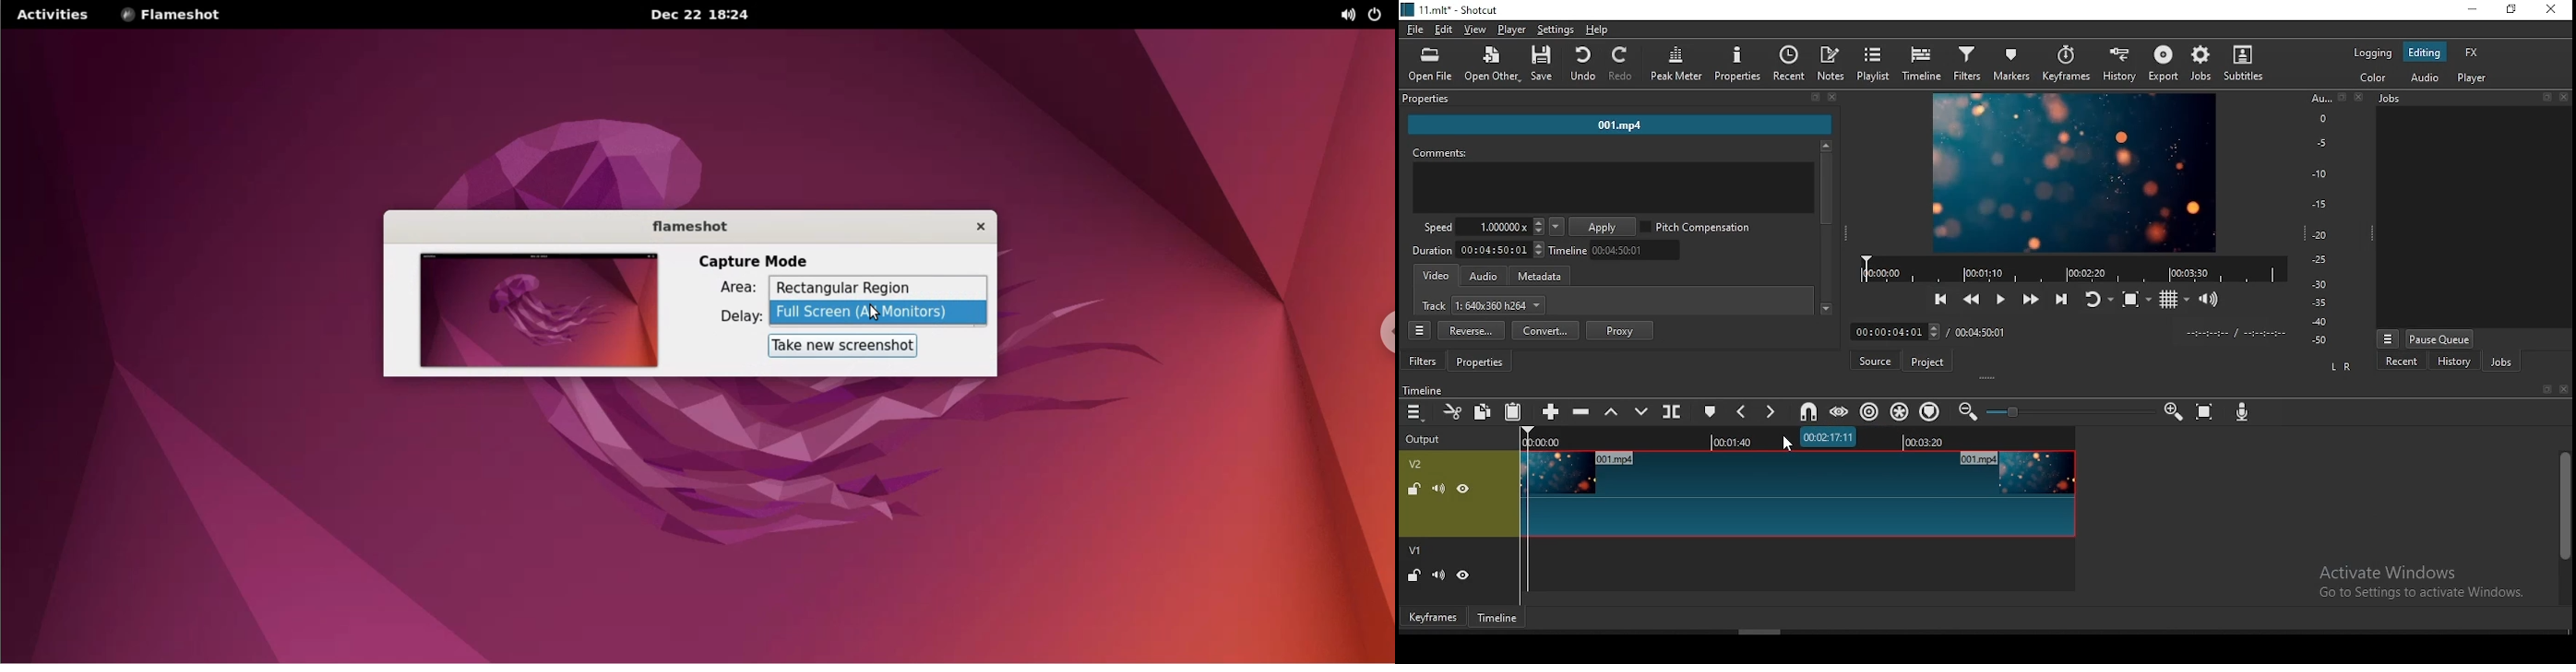 The width and height of the screenshot is (2576, 672). I want to click on cut, so click(1454, 413).